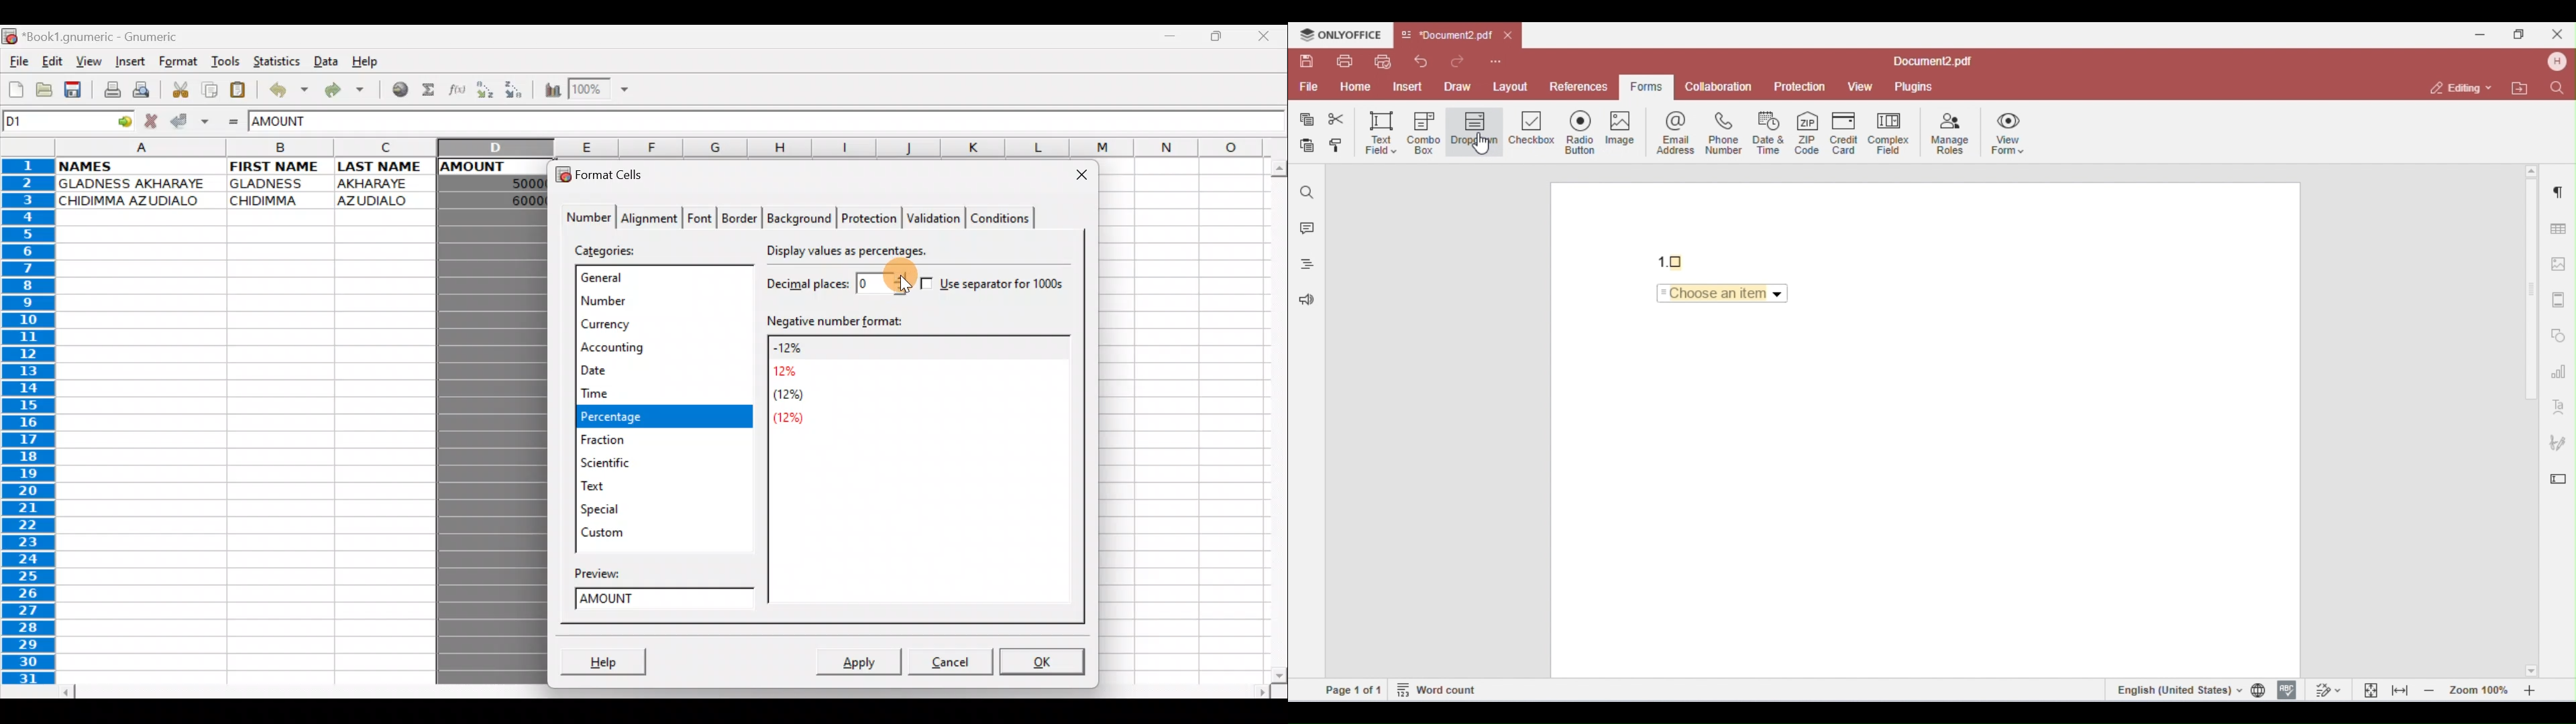 Image resolution: width=2576 pixels, height=728 pixels. What do you see at coordinates (144, 89) in the screenshot?
I see `Print preview` at bounding box center [144, 89].